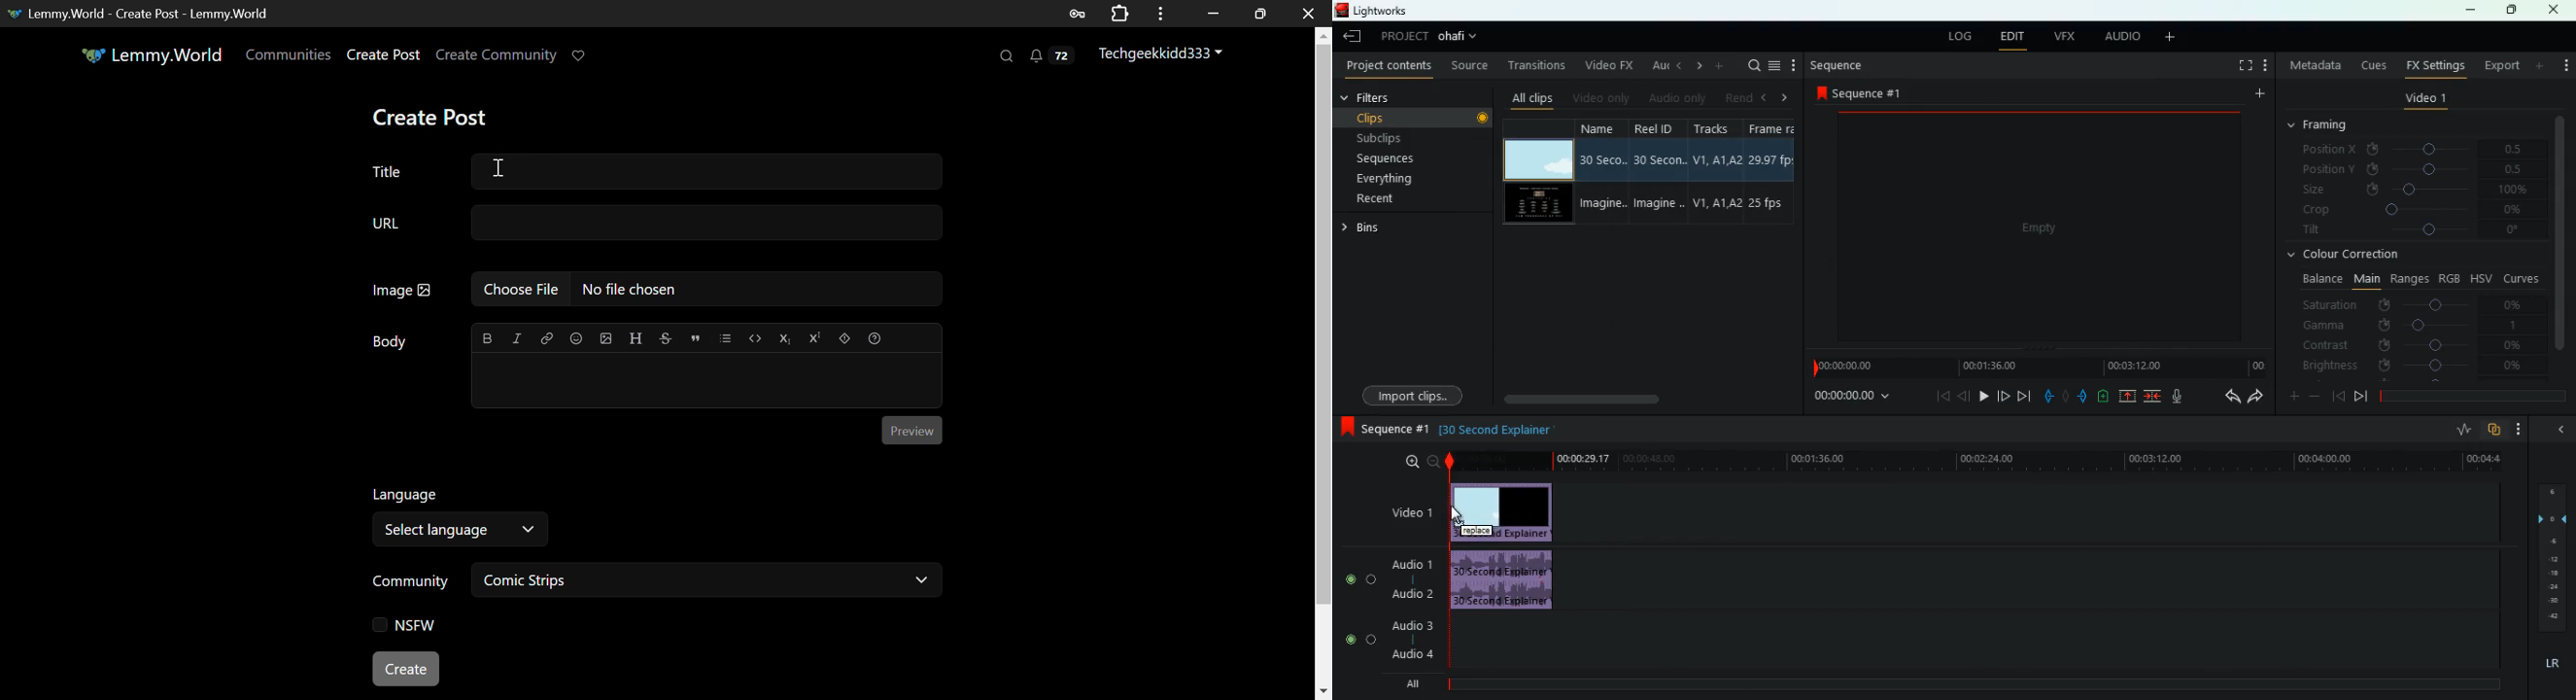 Image resolution: width=2576 pixels, height=700 pixels. What do you see at coordinates (1386, 430) in the screenshot?
I see `sequence` at bounding box center [1386, 430].